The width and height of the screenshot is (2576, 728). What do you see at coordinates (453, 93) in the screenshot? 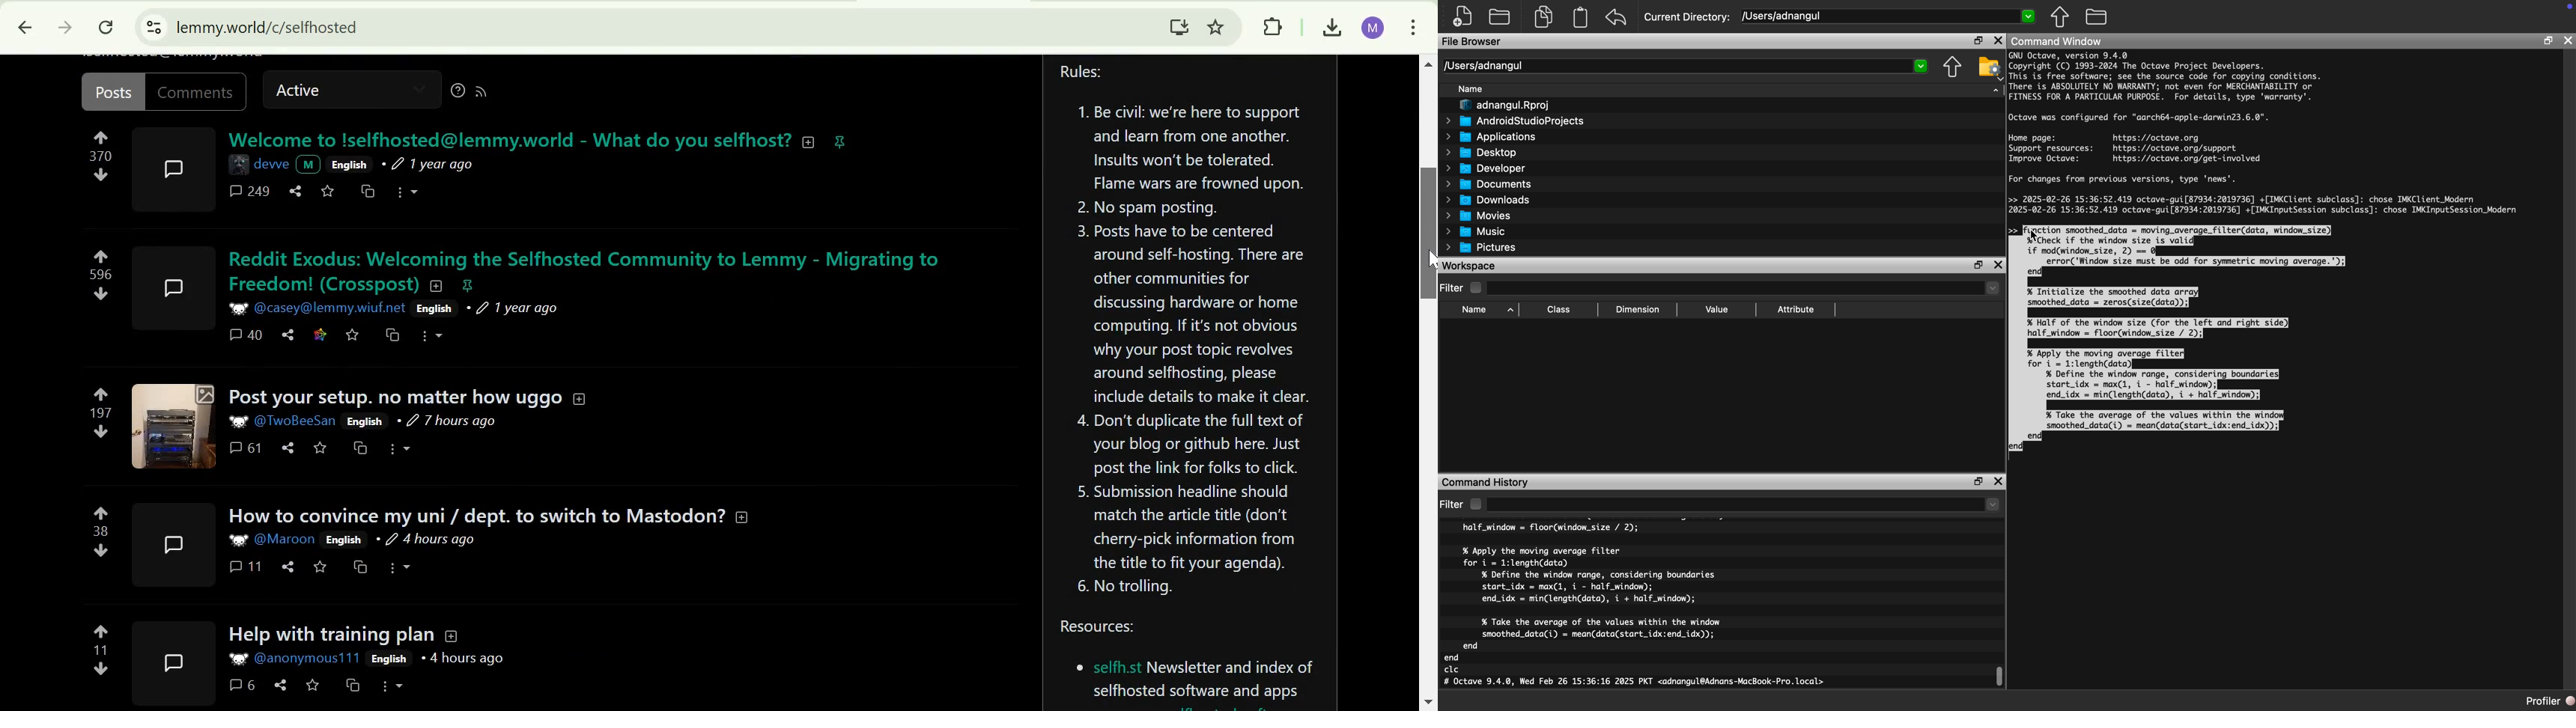
I see `help` at bounding box center [453, 93].